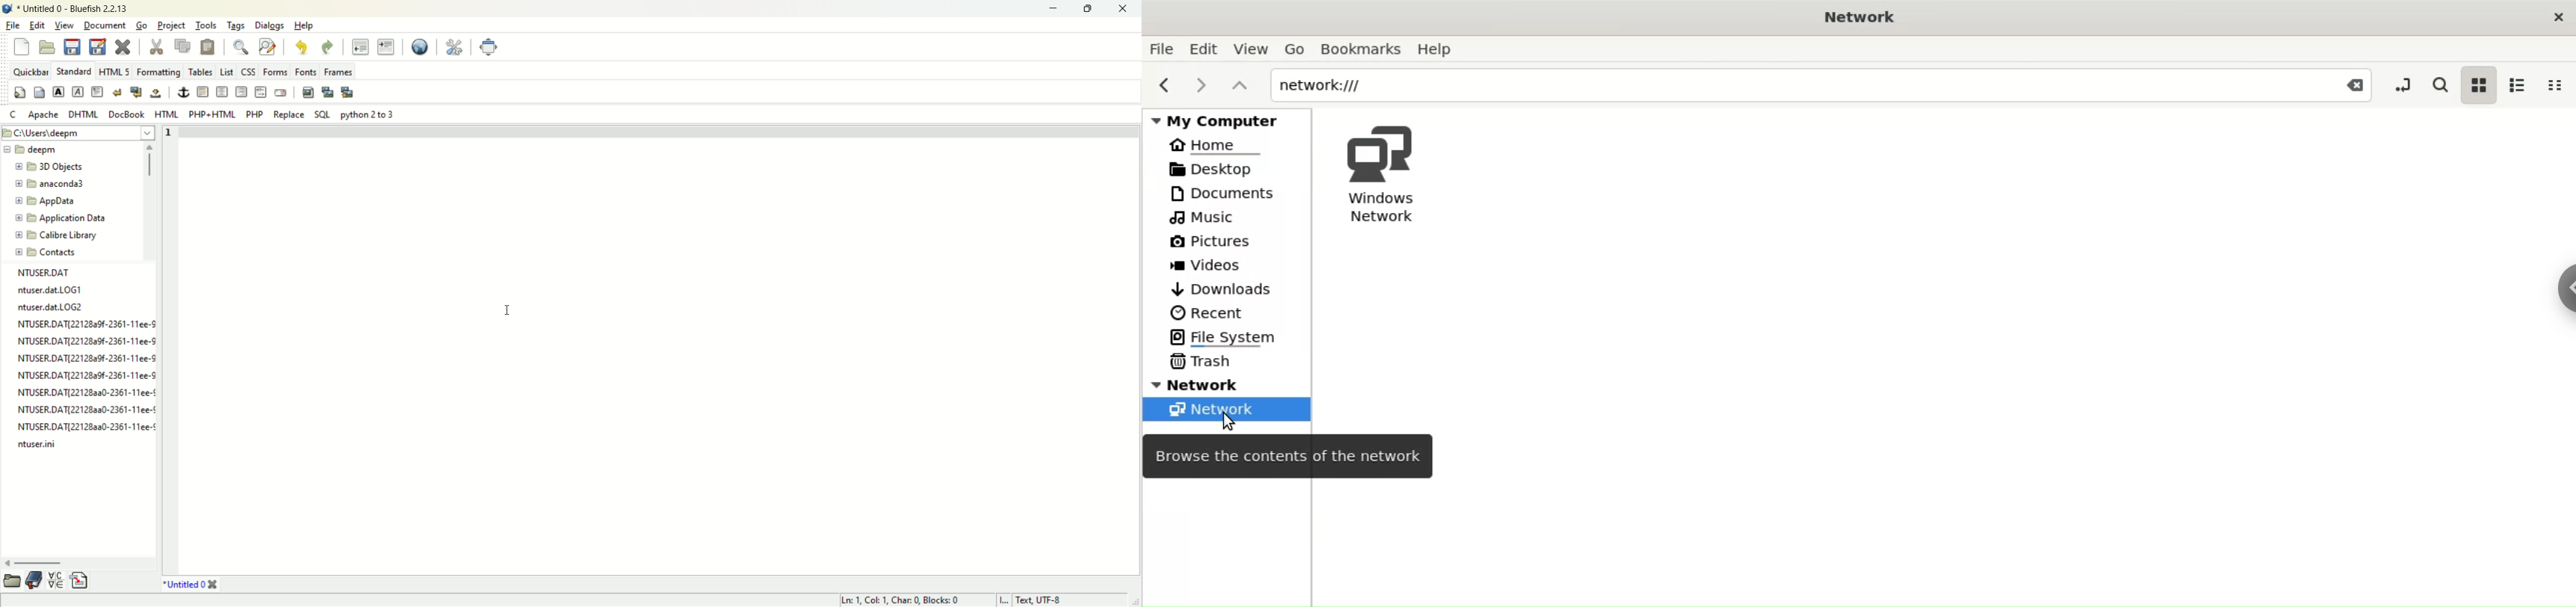  What do you see at coordinates (1224, 193) in the screenshot?
I see `Documents` at bounding box center [1224, 193].